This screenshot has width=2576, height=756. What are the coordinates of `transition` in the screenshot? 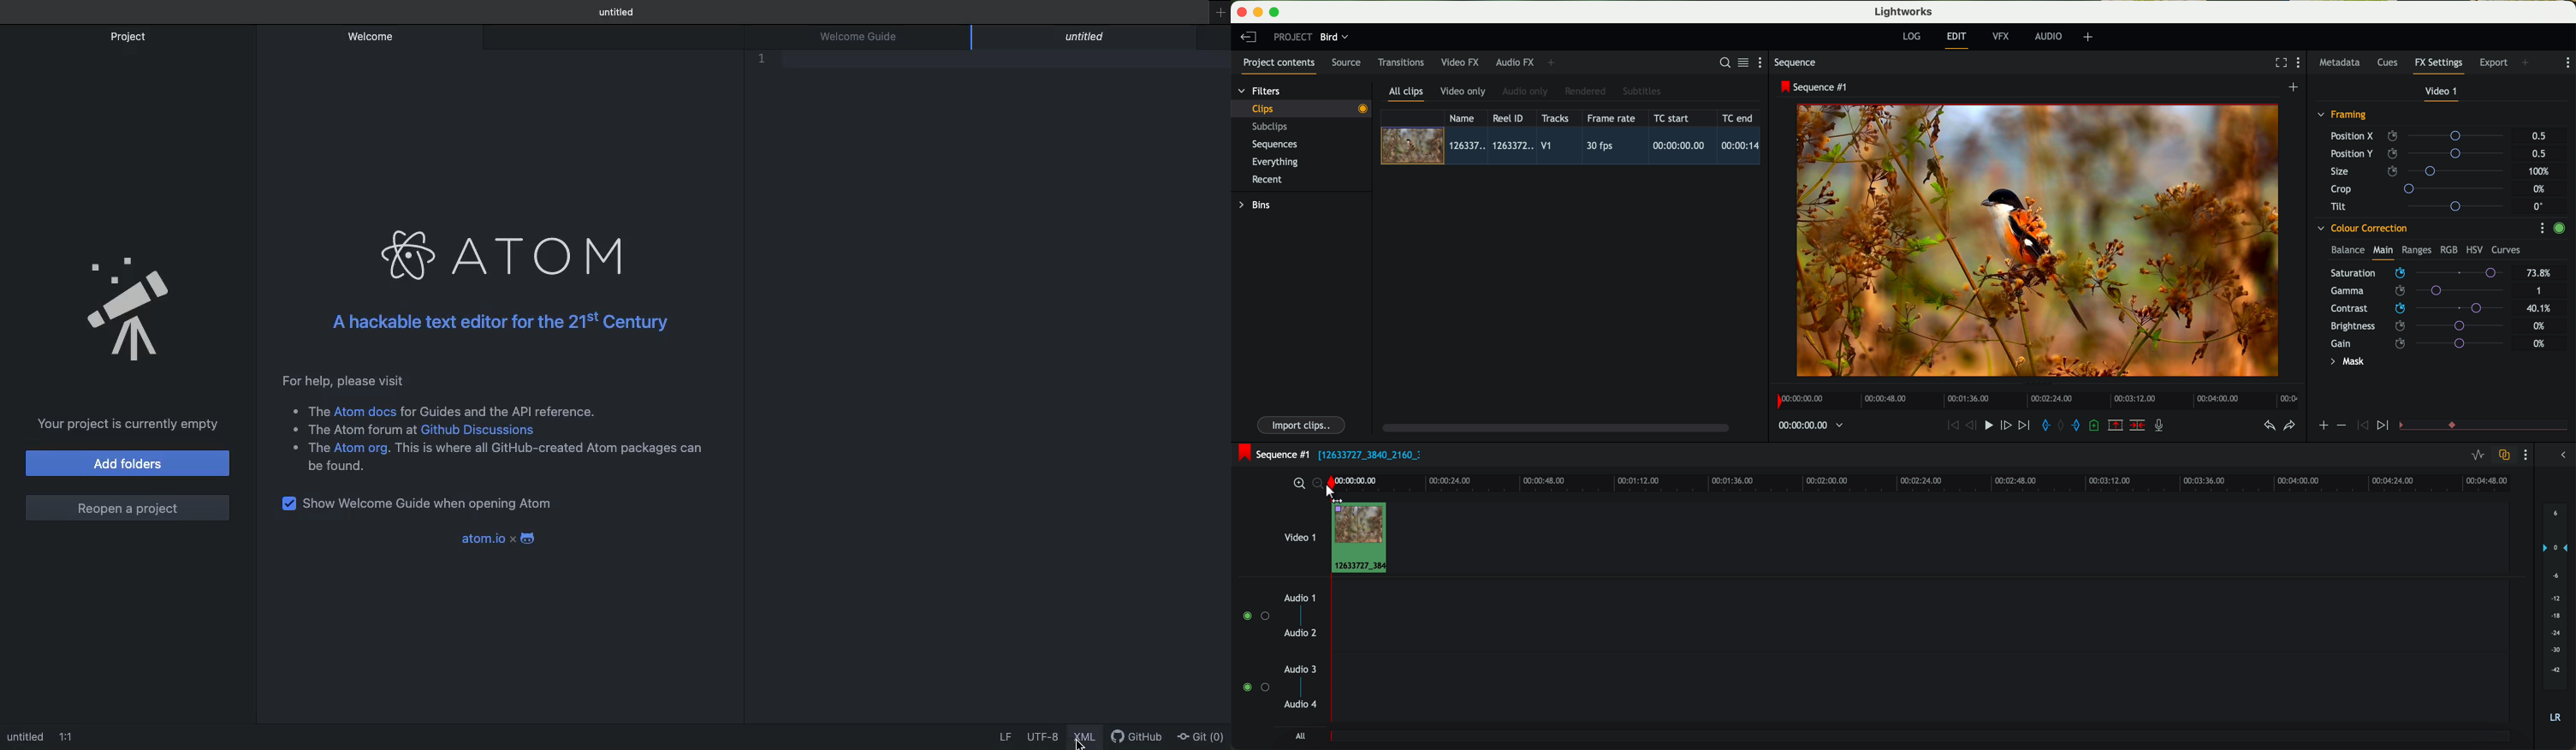 It's located at (2499, 426).